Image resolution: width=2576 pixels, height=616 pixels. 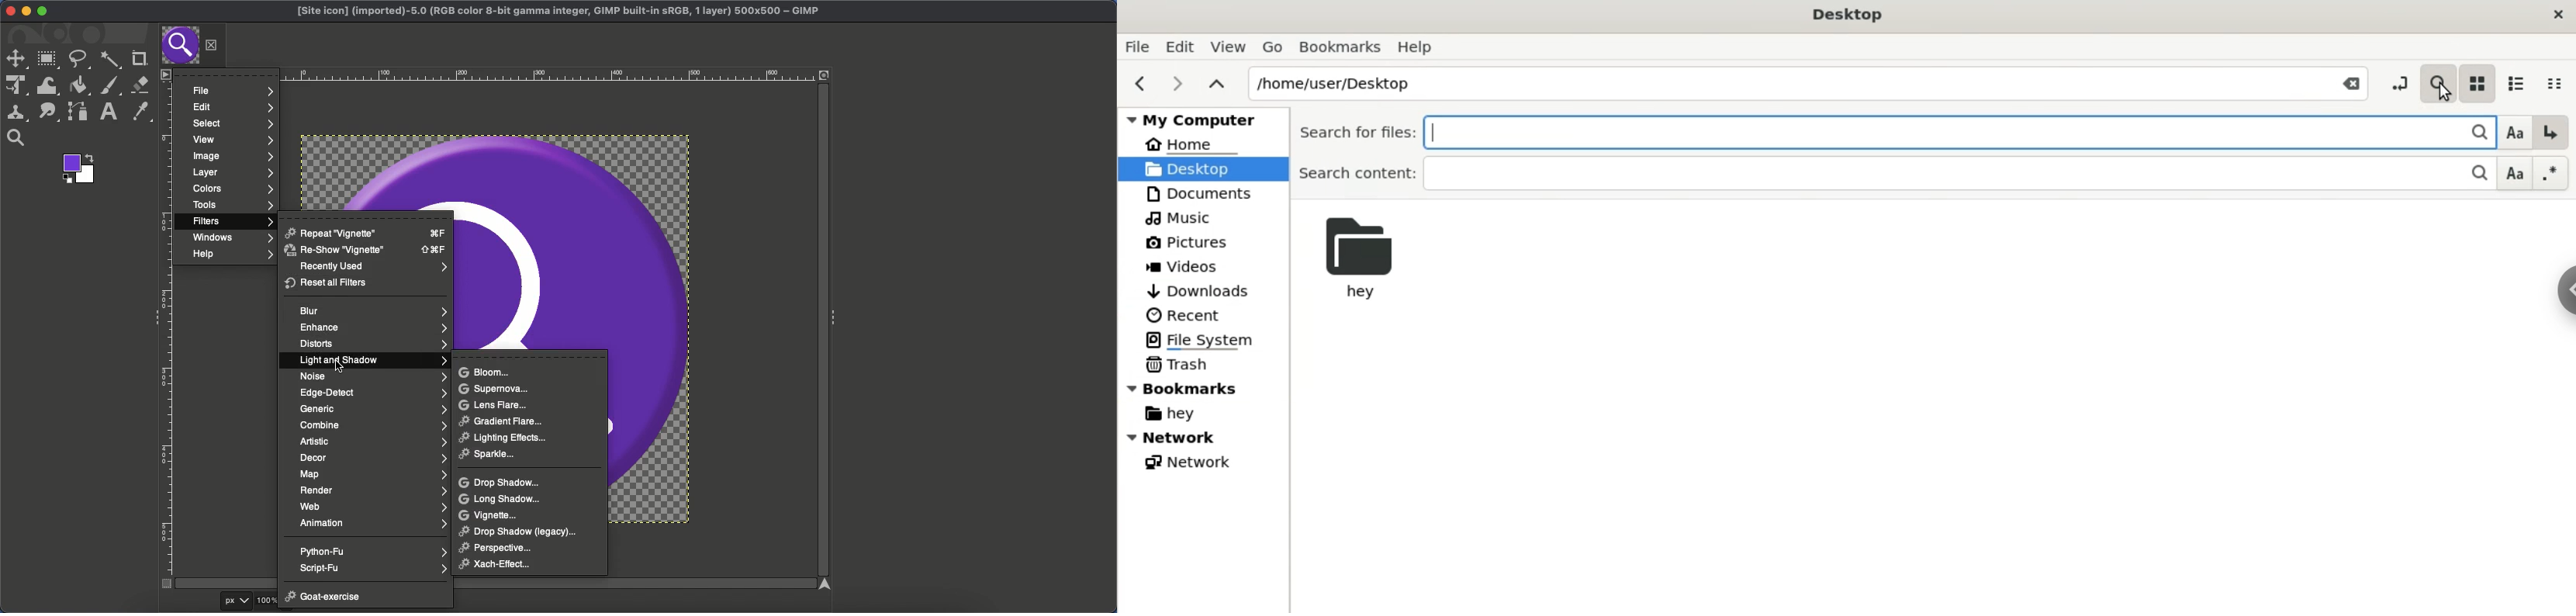 I want to click on Smudge, so click(x=49, y=113).